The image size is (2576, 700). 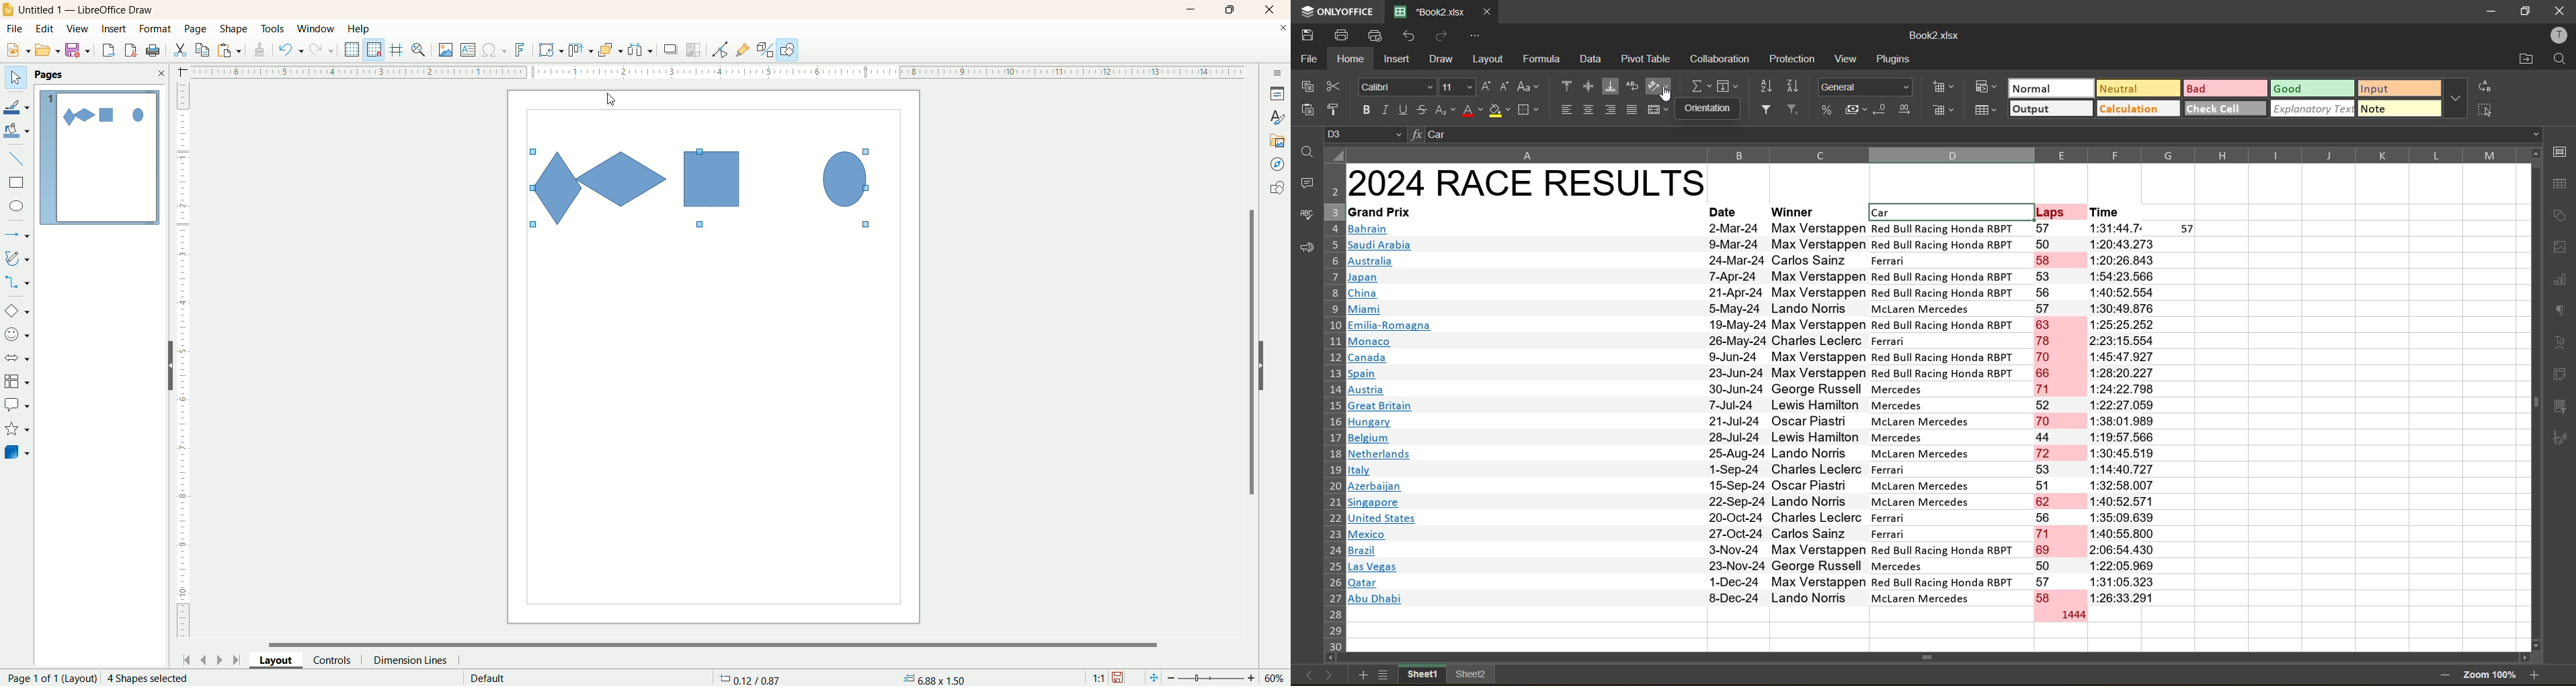 I want to click on bold, so click(x=1363, y=111).